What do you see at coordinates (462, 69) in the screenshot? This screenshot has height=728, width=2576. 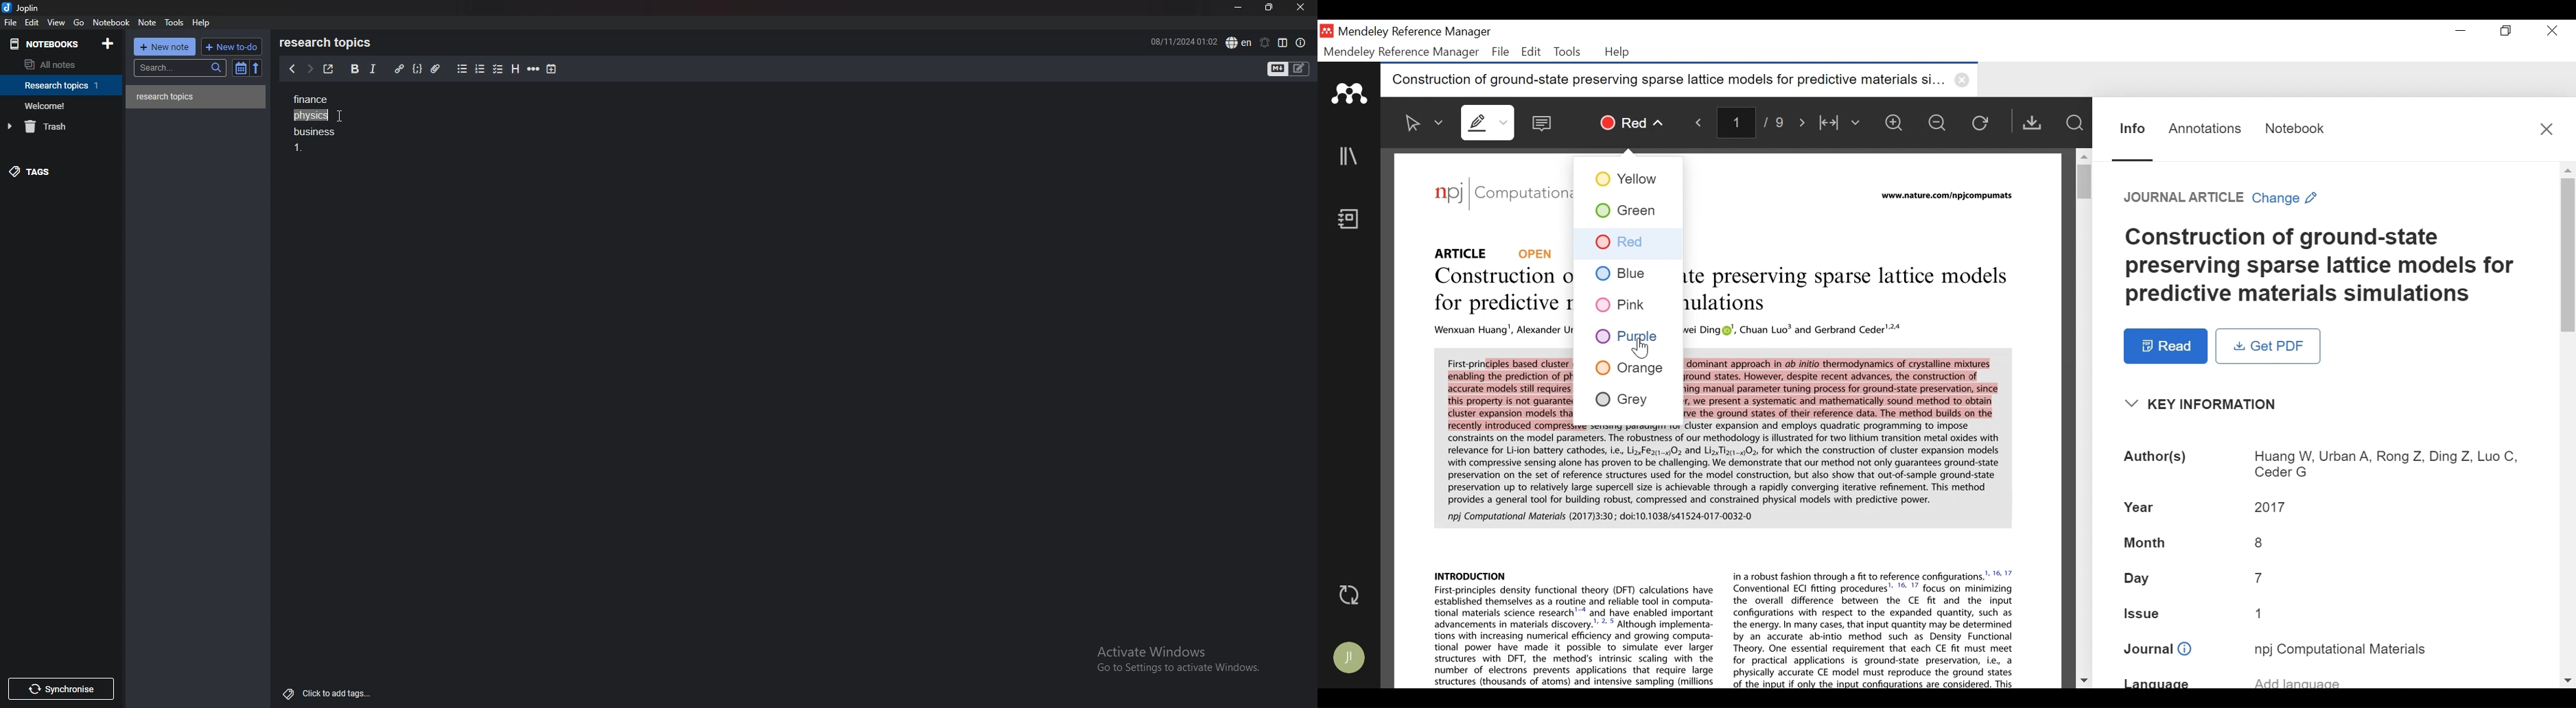 I see `bullet list` at bounding box center [462, 69].